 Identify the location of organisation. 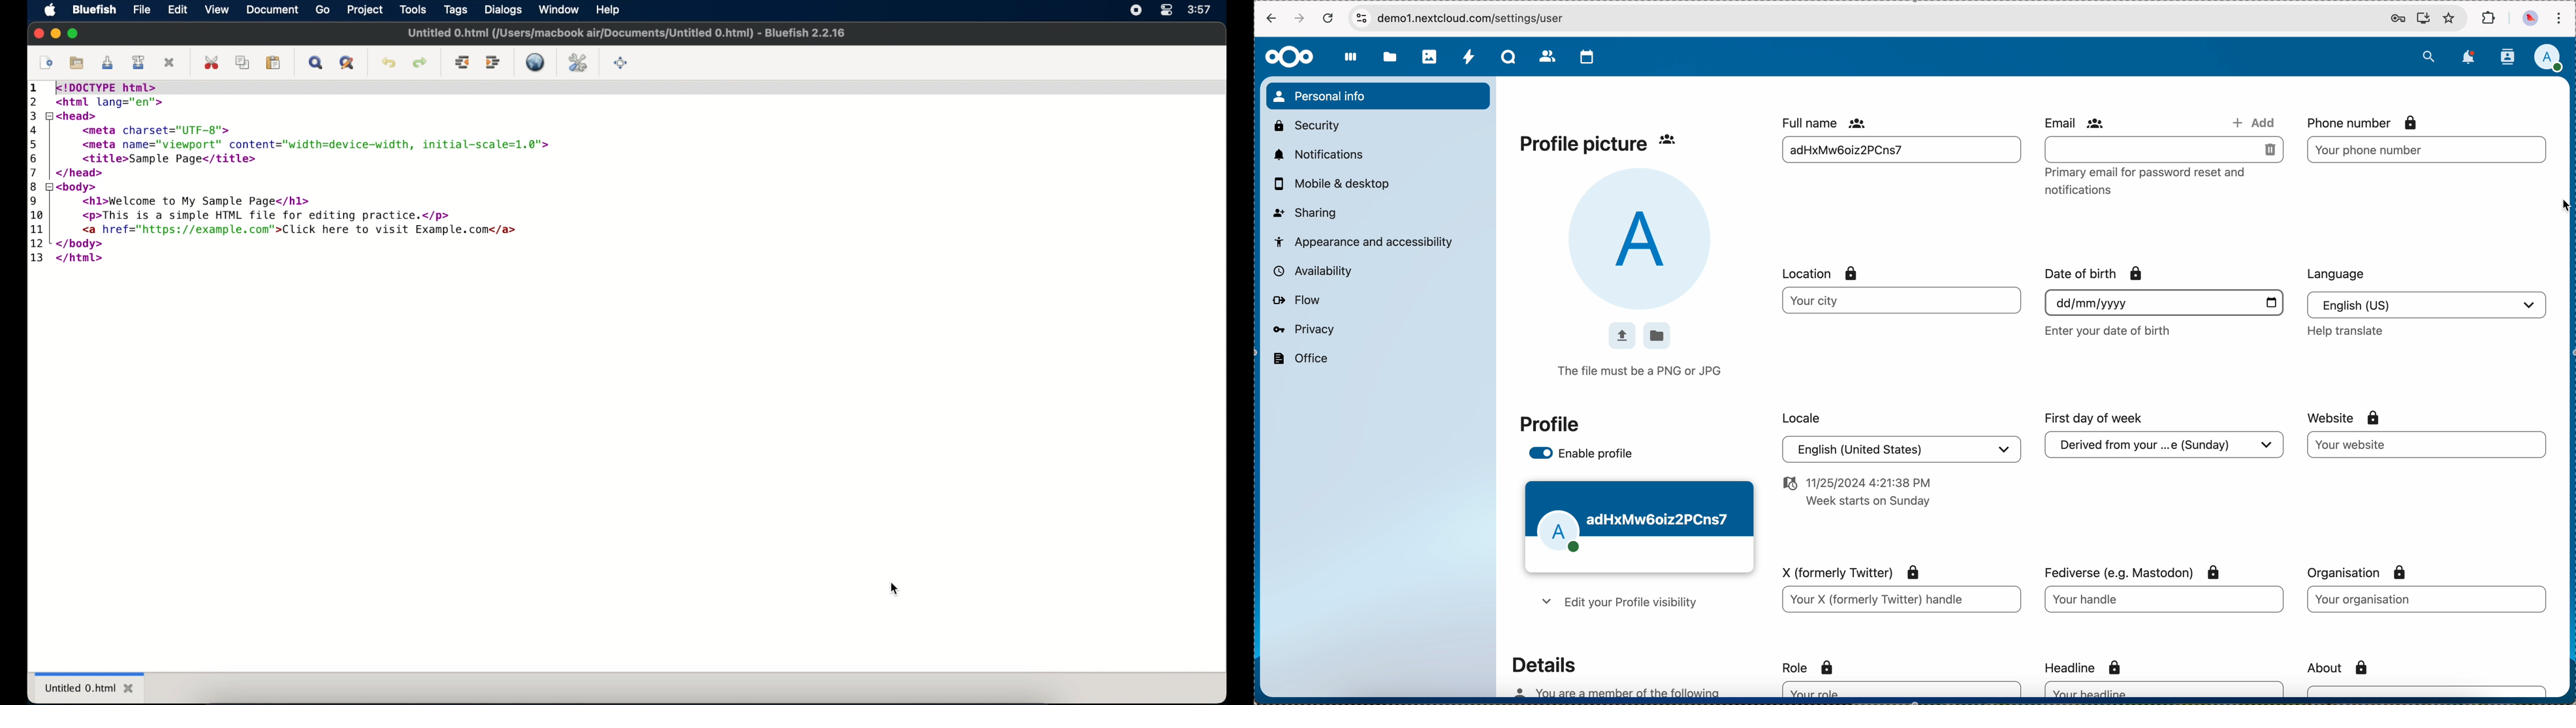
(2360, 572).